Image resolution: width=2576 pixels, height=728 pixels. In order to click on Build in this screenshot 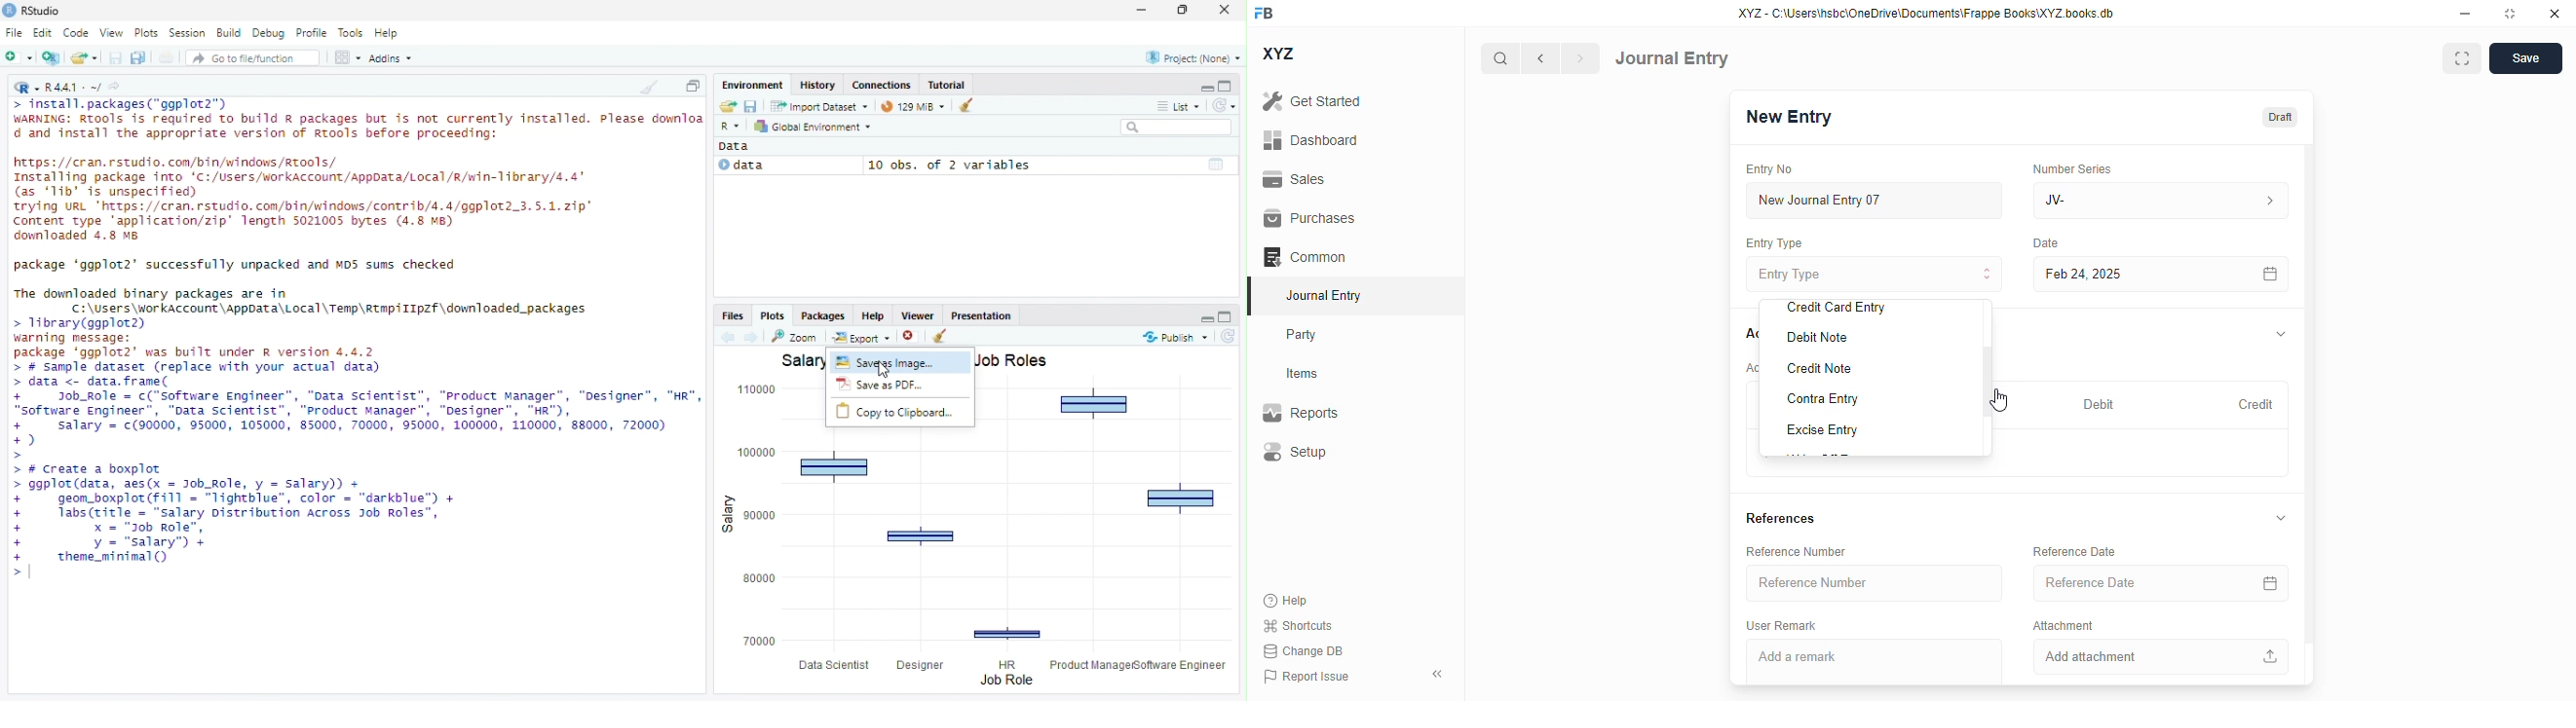, I will do `click(228, 34)`.